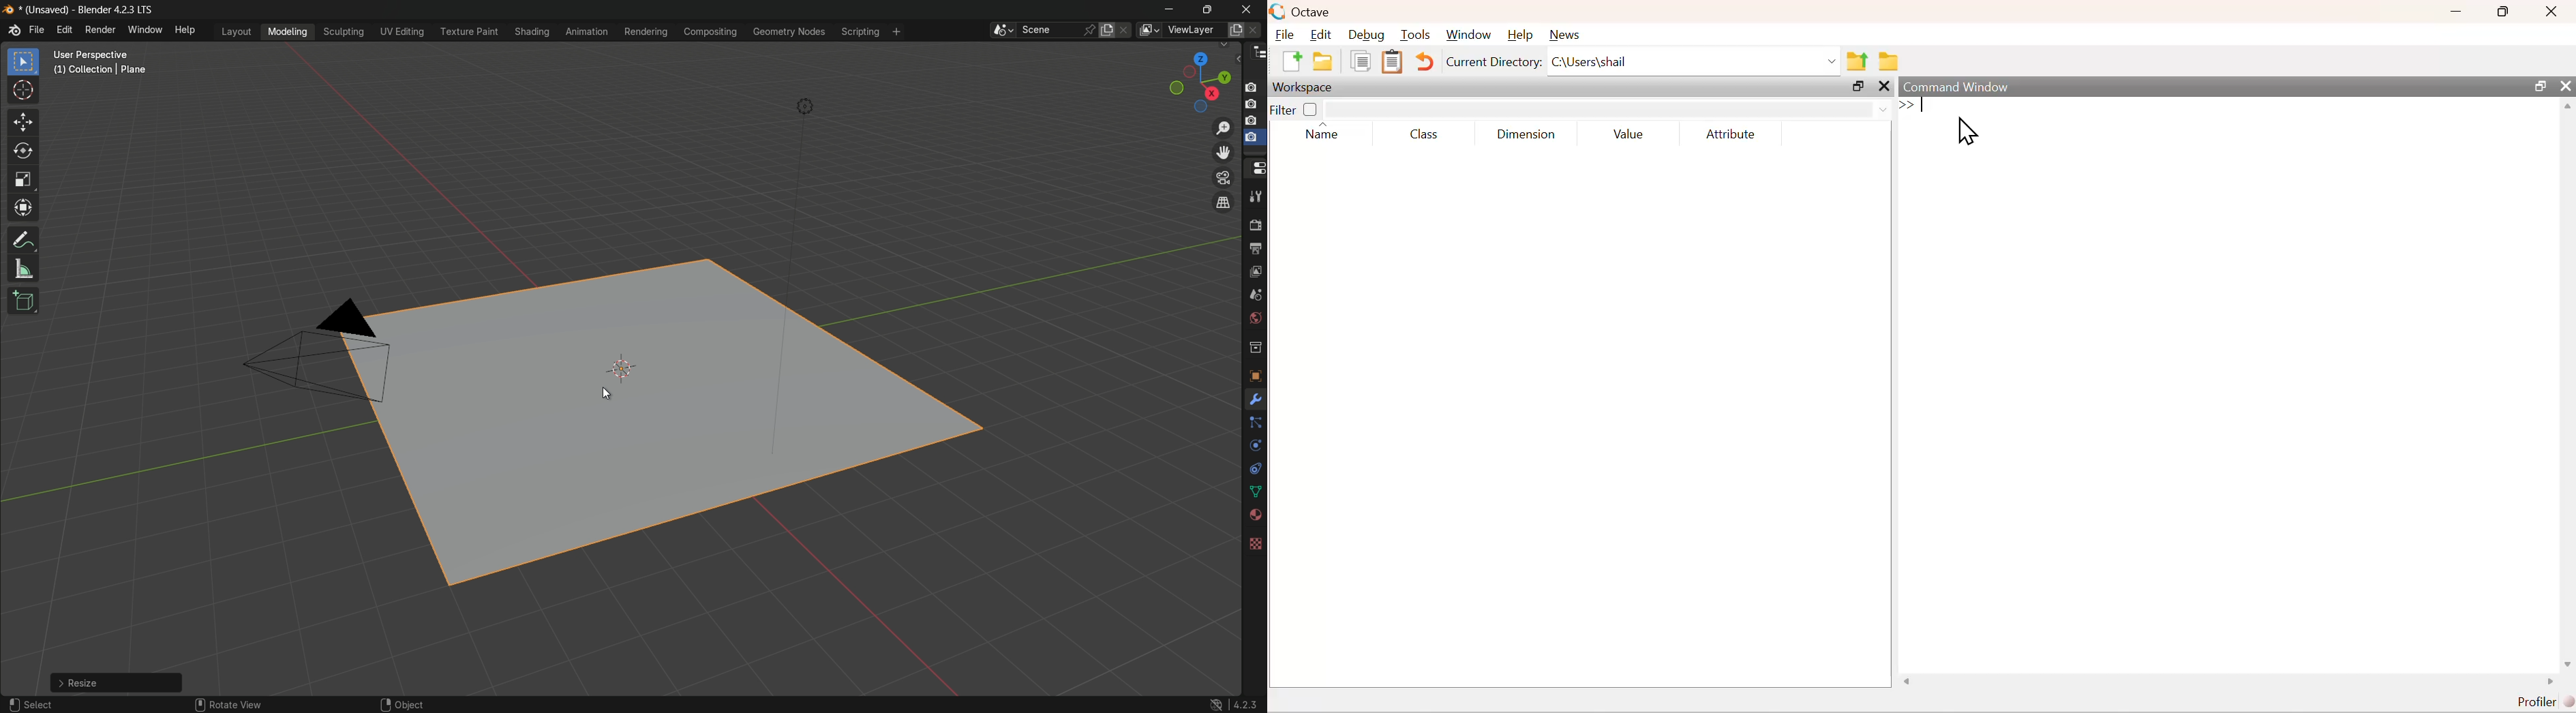 This screenshot has height=728, width=2576. I want to click on object, so click(1254, 376).